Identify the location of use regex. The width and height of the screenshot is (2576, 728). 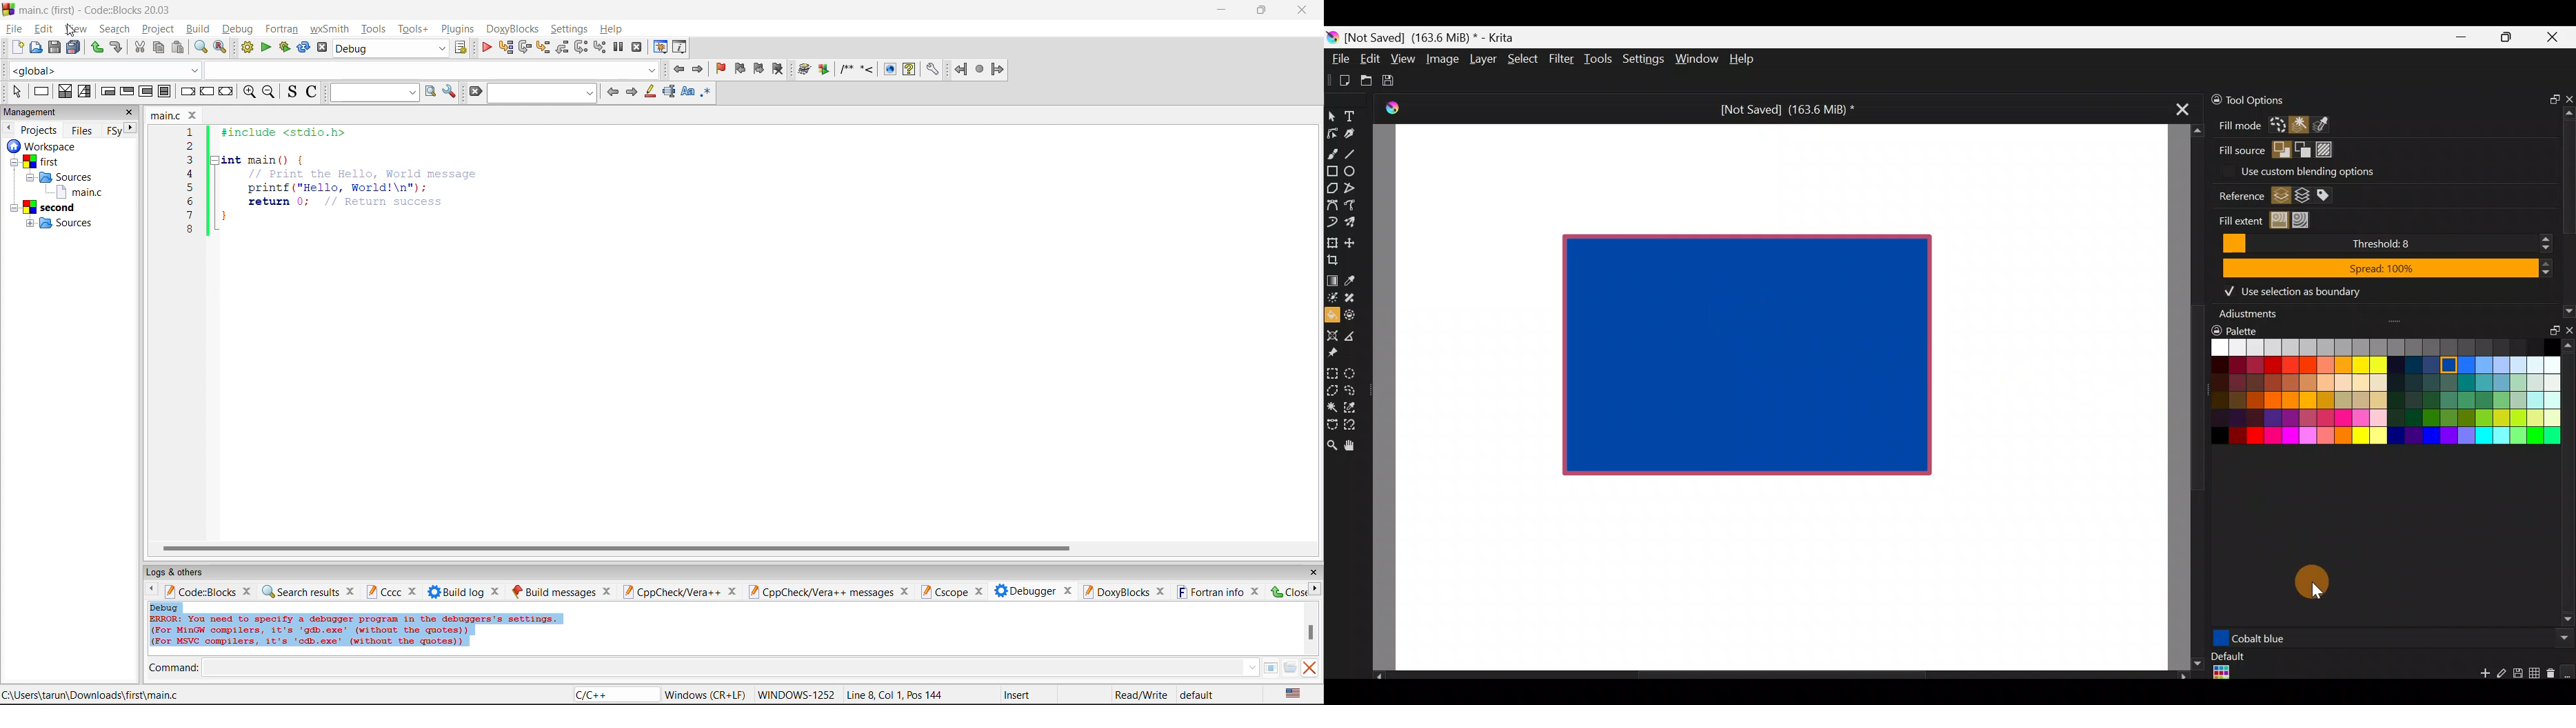
(709, 92).